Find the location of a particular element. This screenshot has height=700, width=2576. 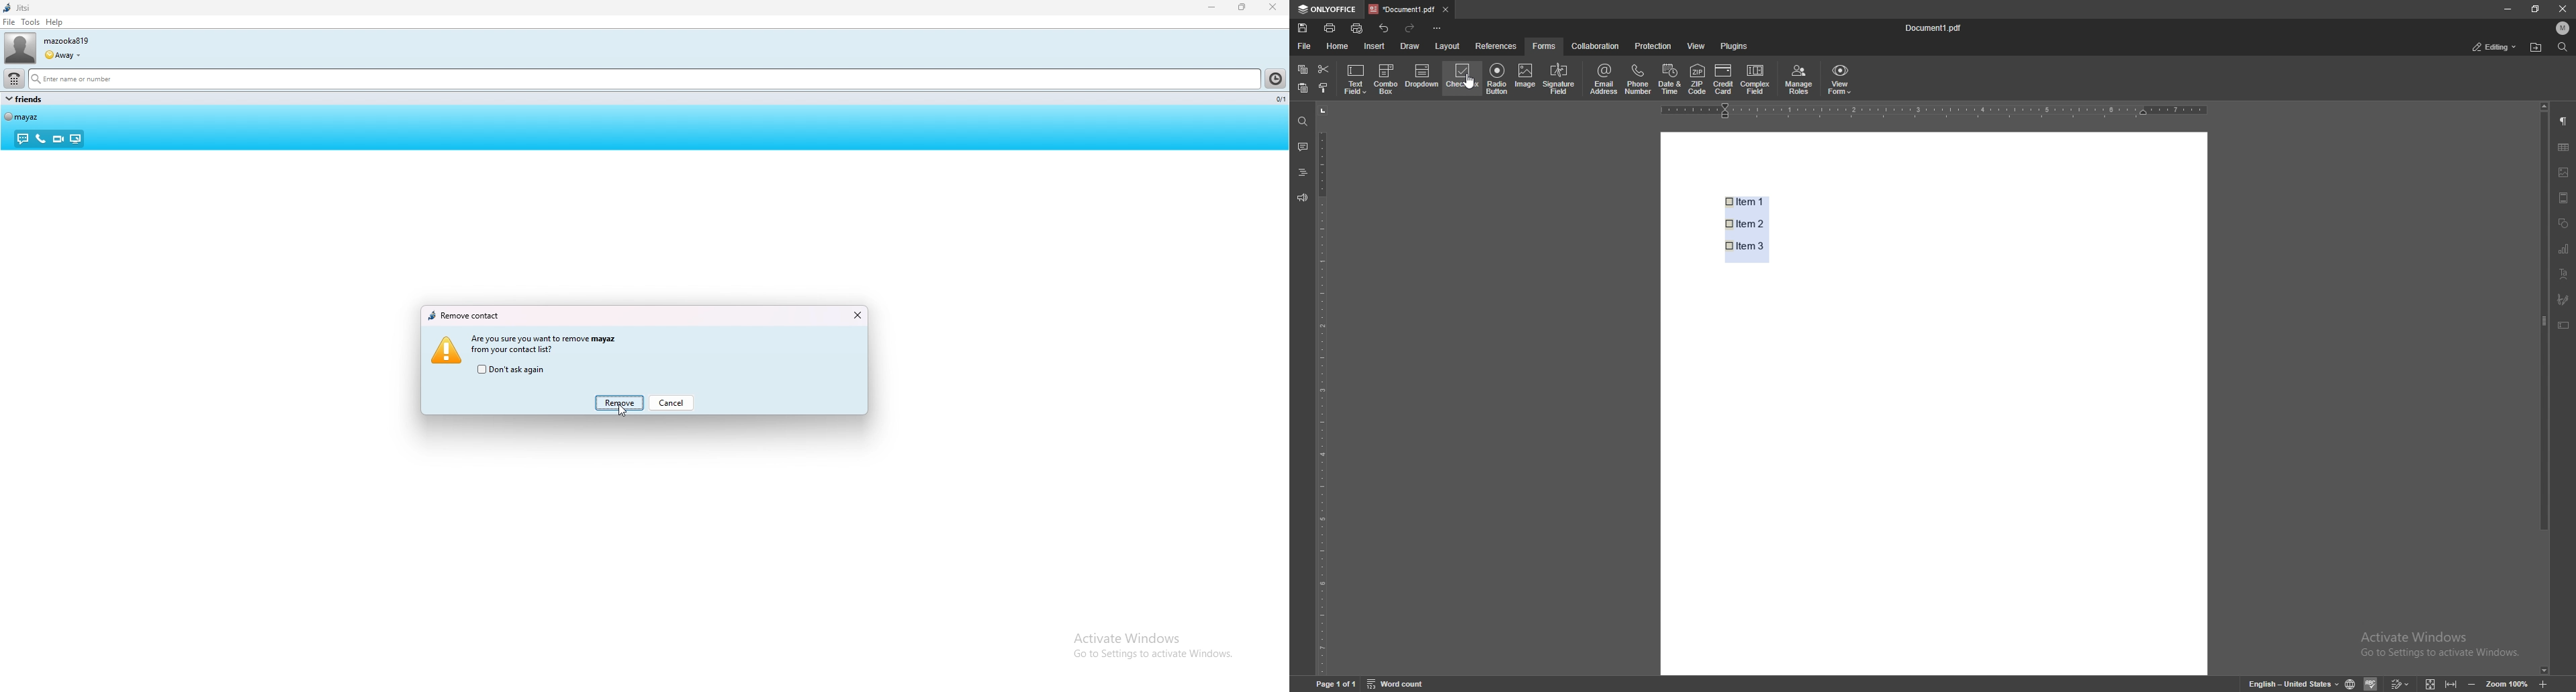

search bar is located at coordinates (645, 80).